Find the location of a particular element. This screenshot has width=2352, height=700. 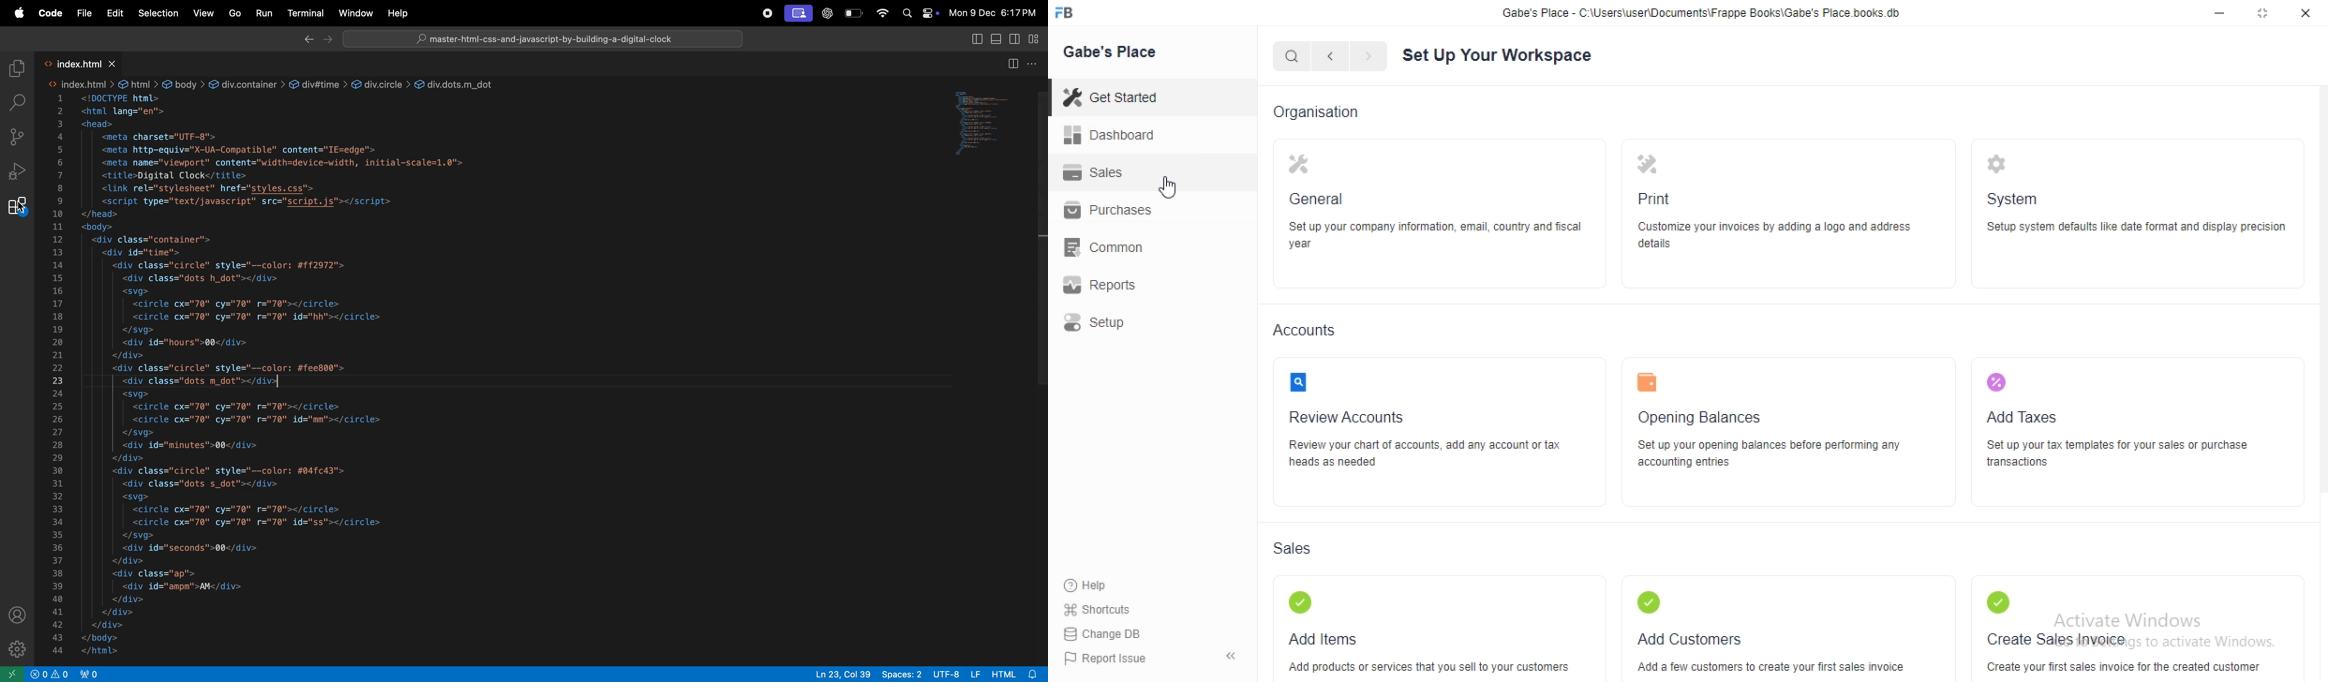

Organisation is located at coordinates (1328, 113).